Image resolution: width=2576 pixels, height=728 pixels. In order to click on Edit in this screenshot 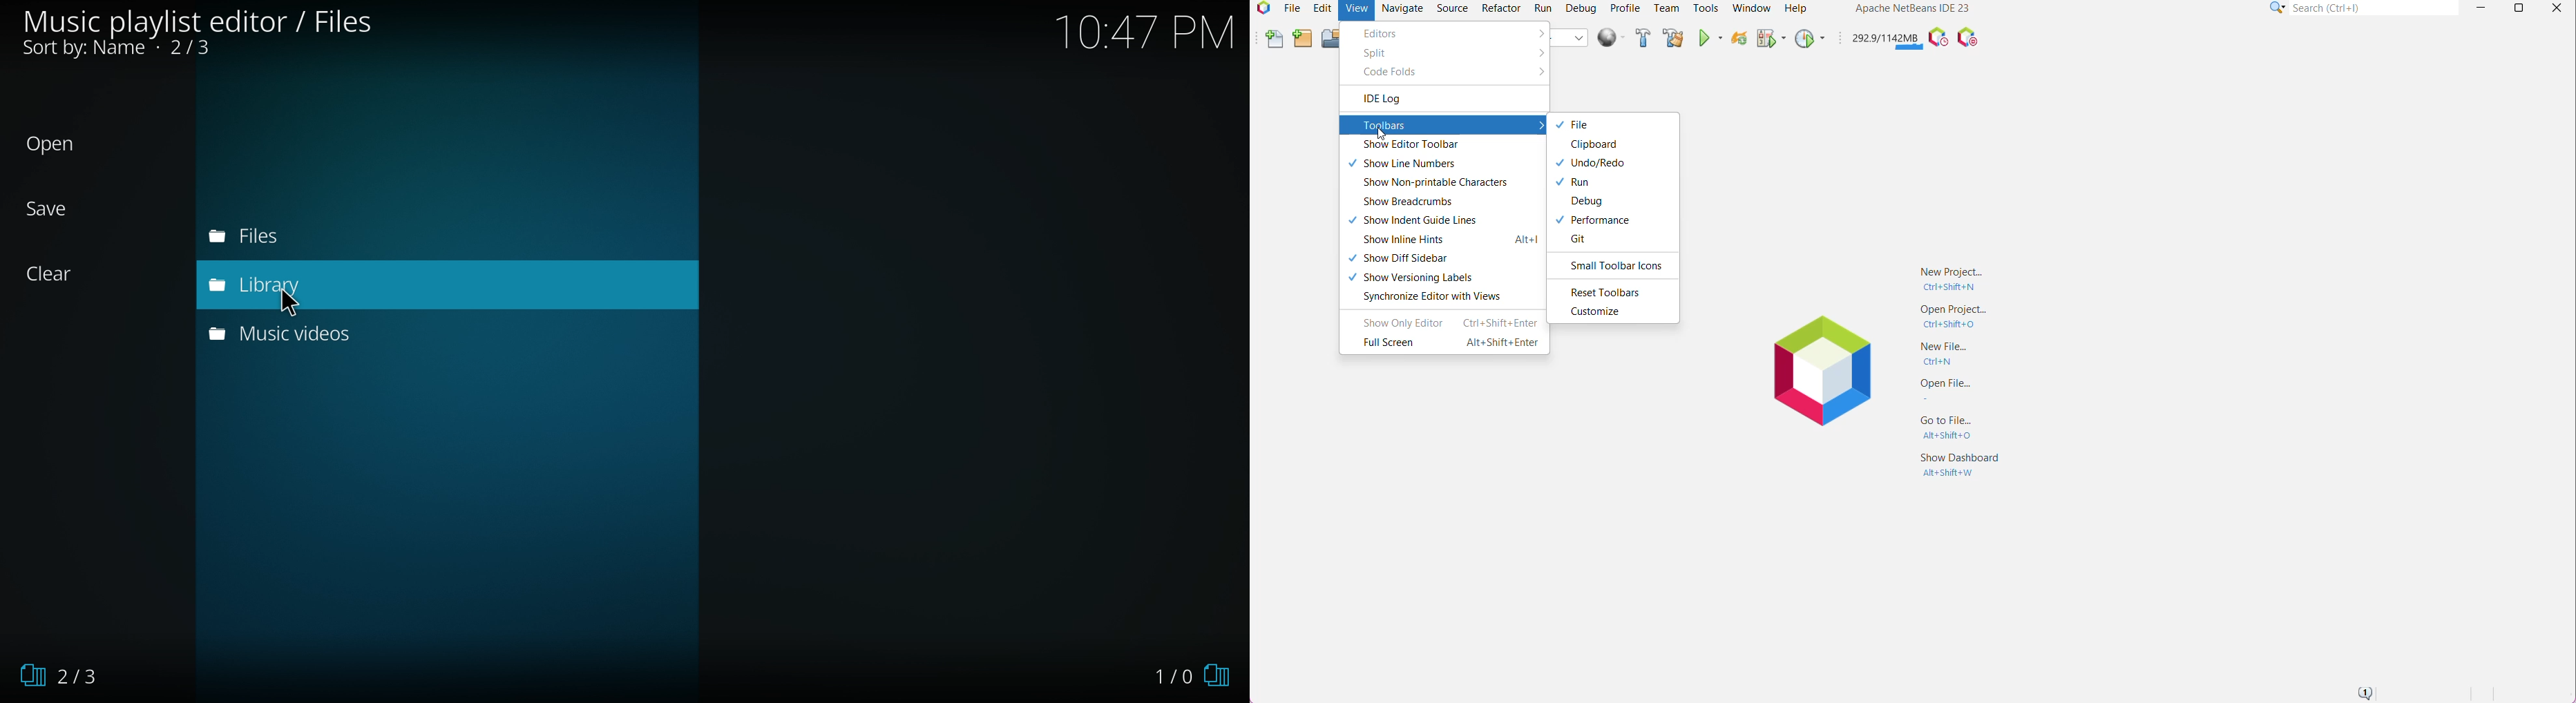, I will do `click(1321, 8)`.